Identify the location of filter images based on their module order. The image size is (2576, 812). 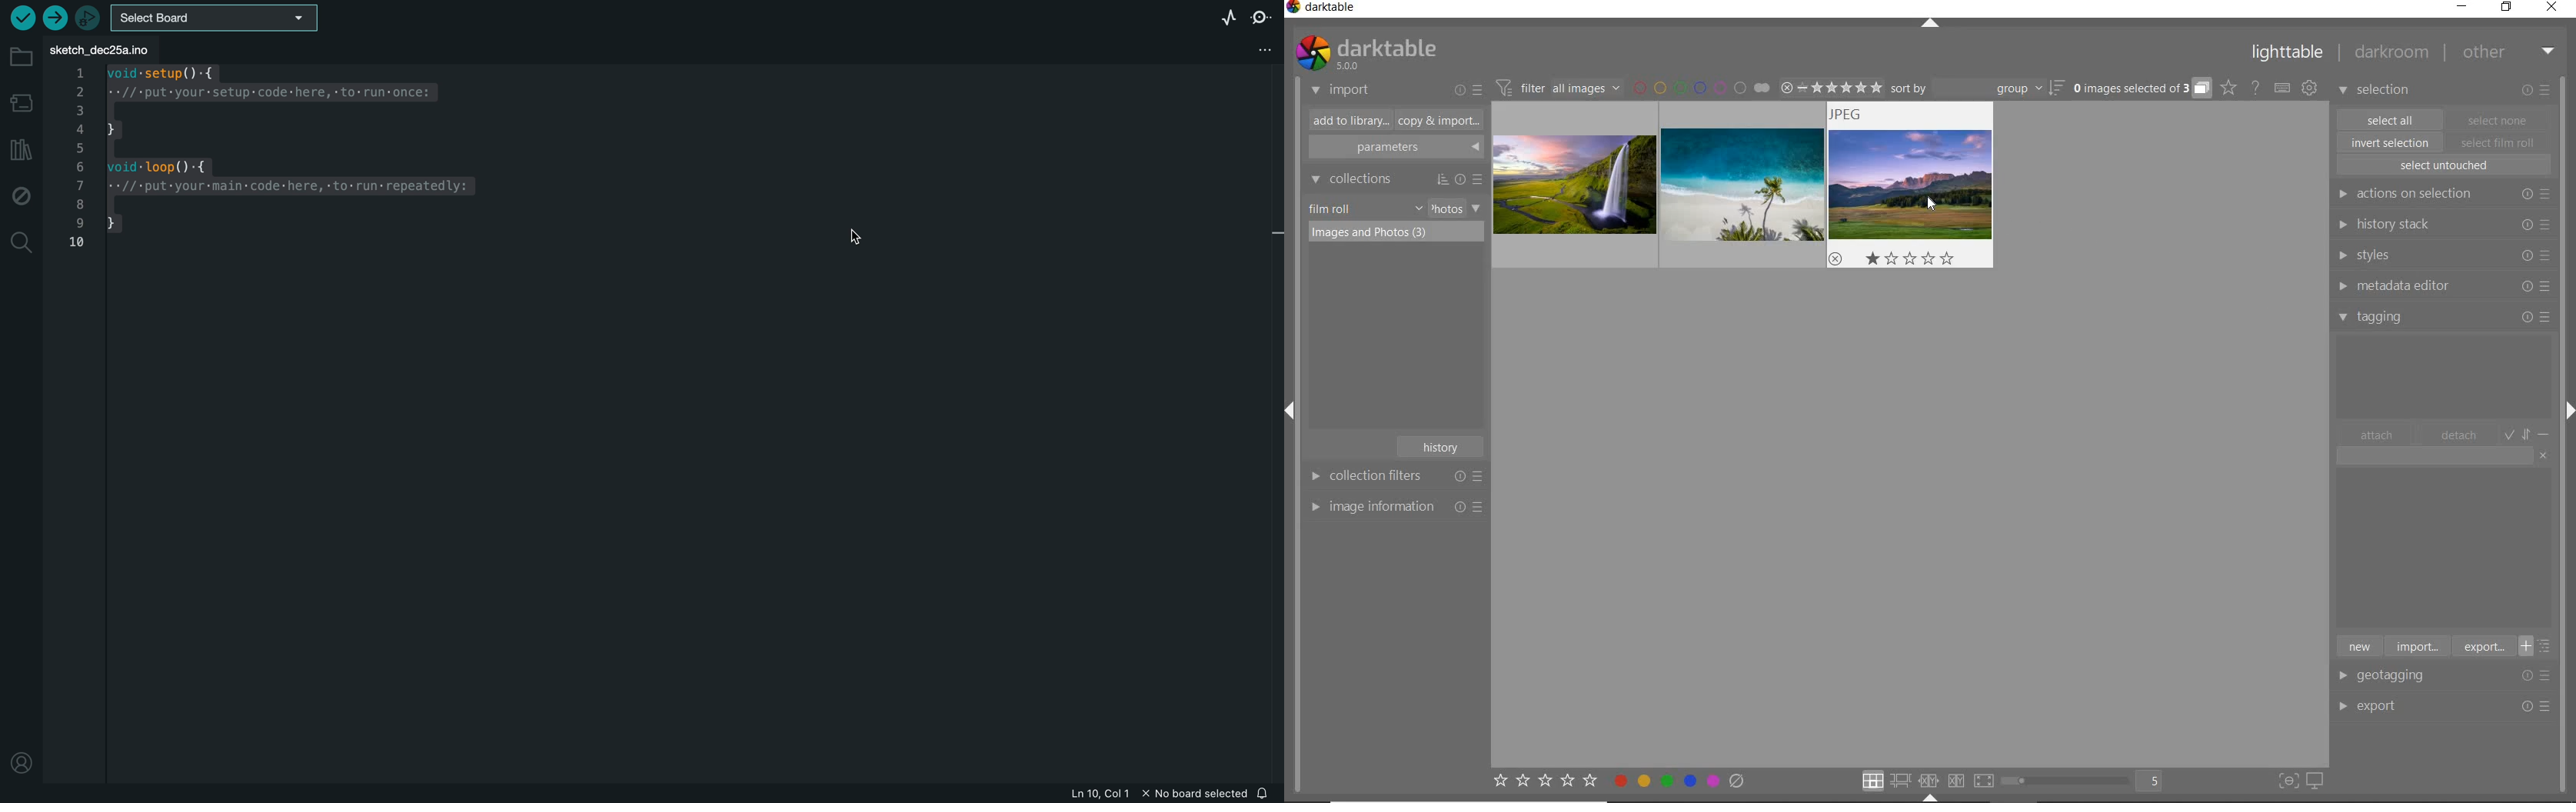
(1556, 86).